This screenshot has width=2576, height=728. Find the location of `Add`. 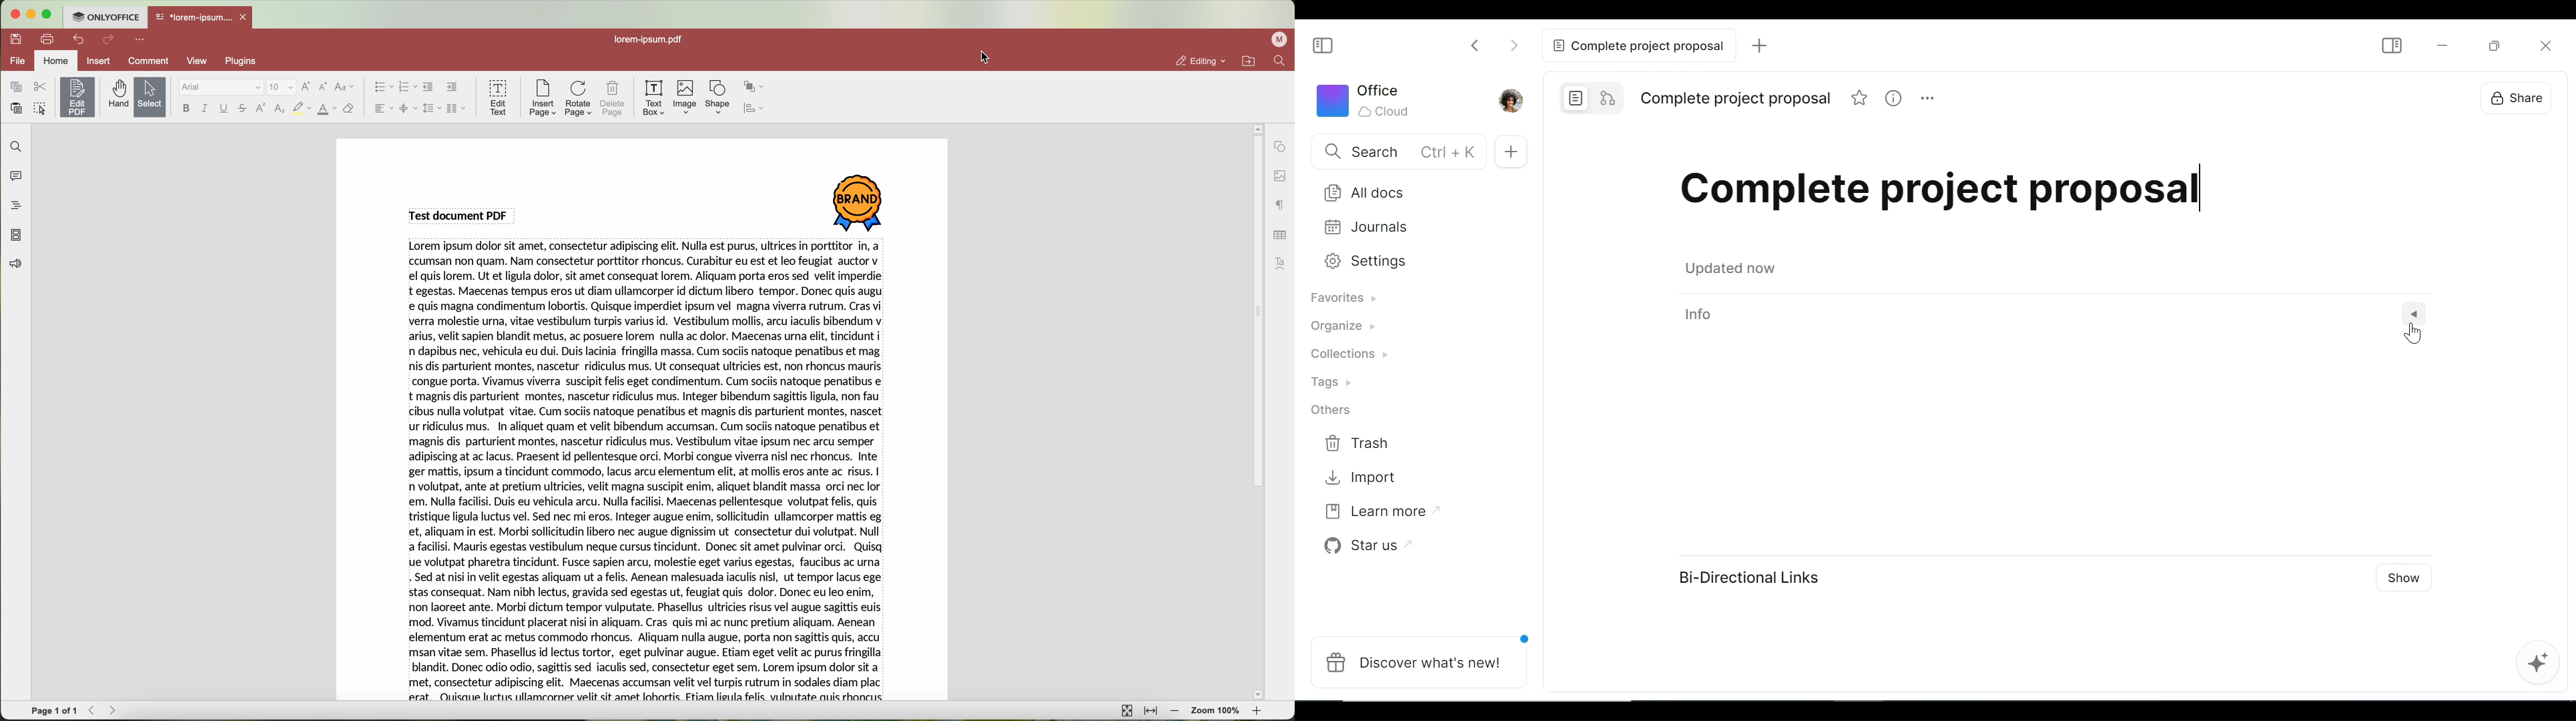

Add is located at coordinates (1760, 46).